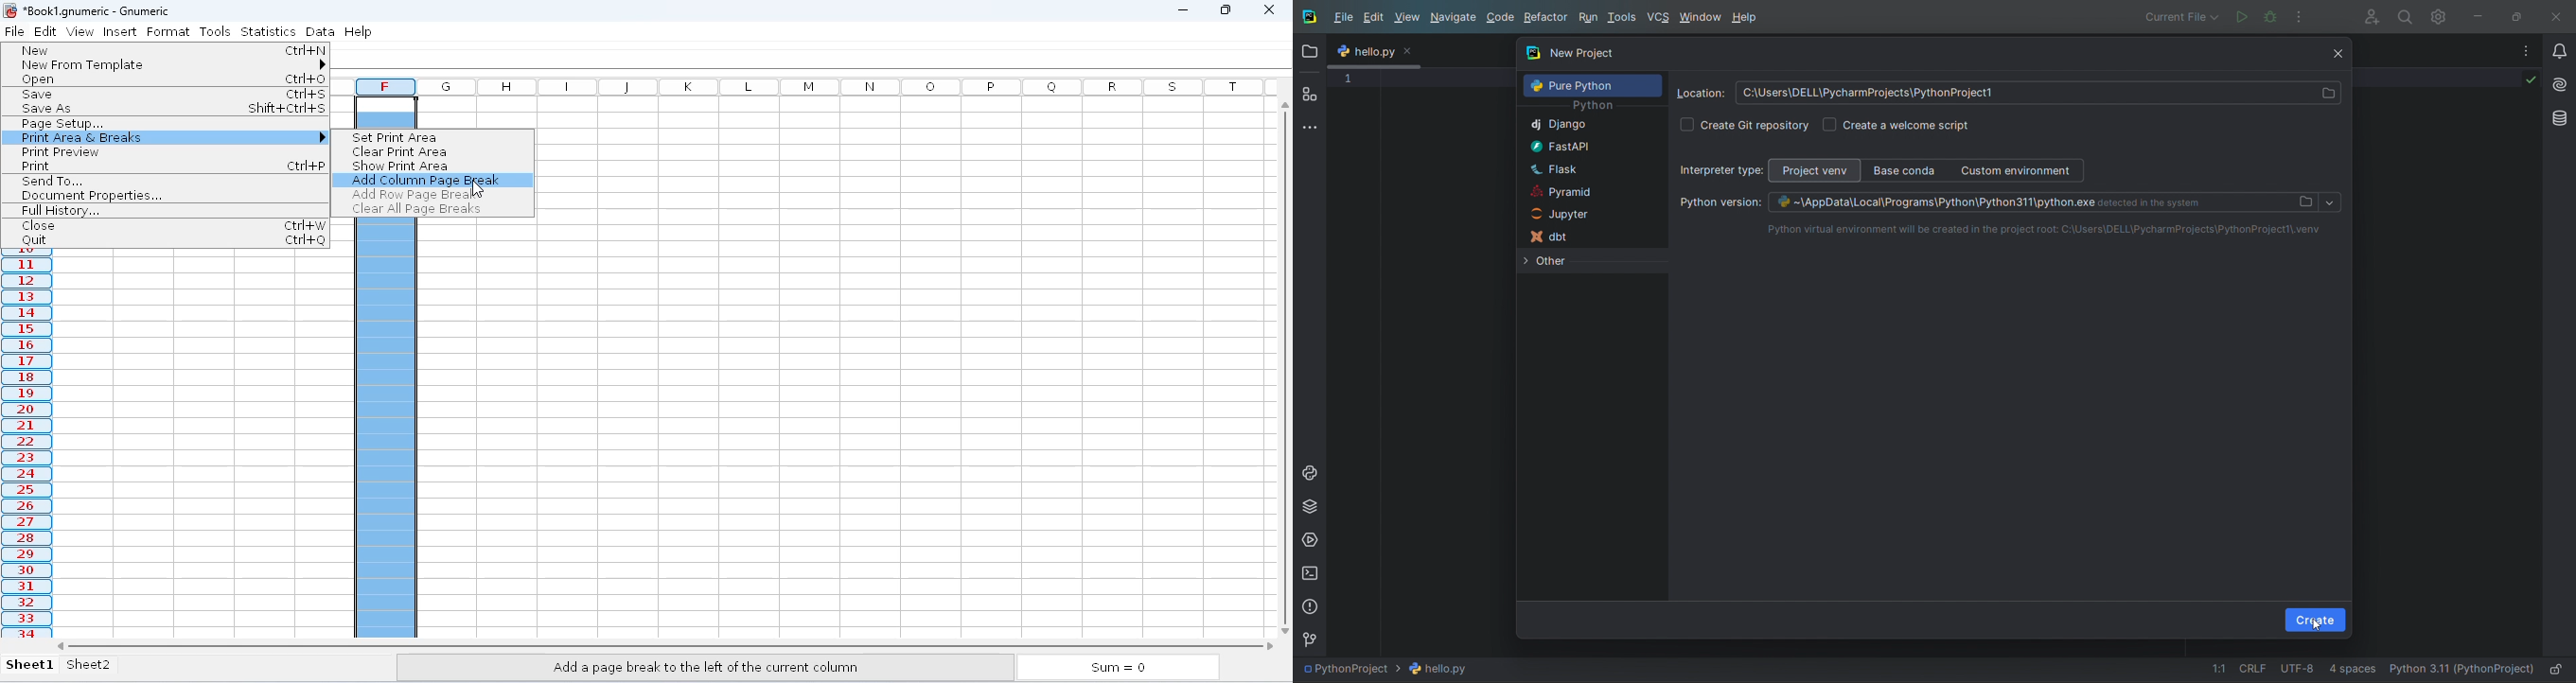 Image resolution: width=2576 pixels, height=700 pixels. Describe the element at coordinates (1309, 16) in the screenshot. I see `logo` at that location.